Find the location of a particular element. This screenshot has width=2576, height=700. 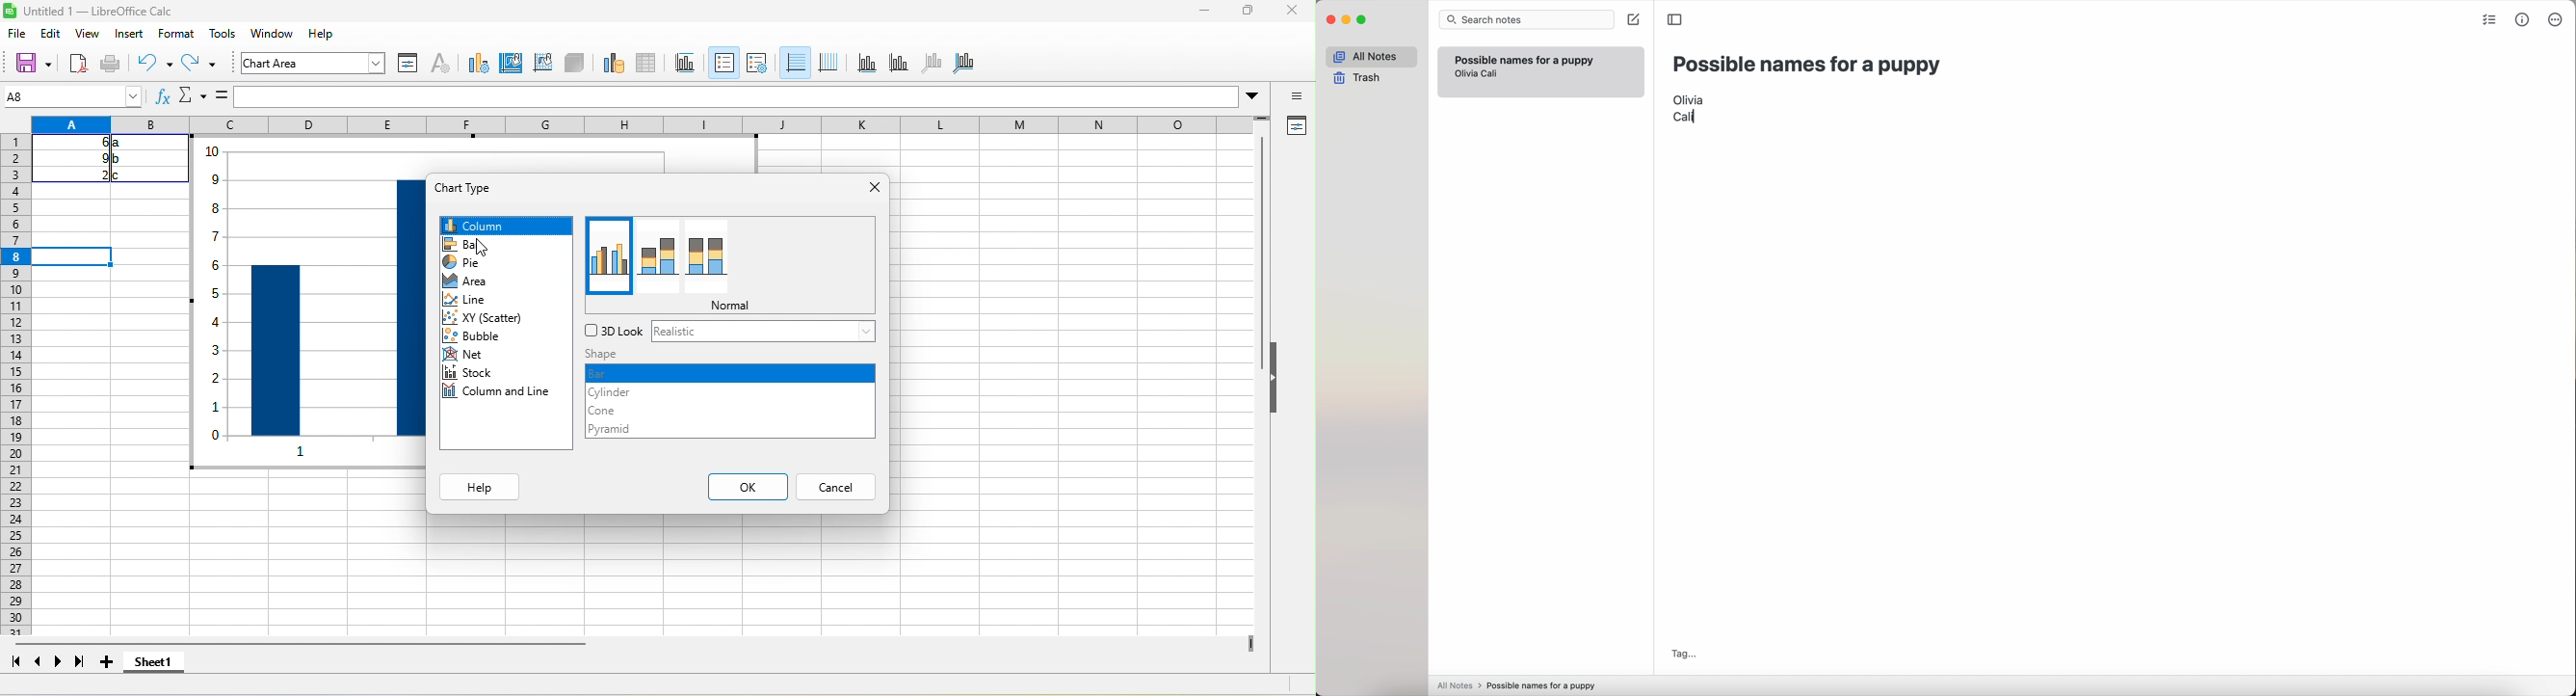

pyramid is located at coordinates (623, 430).